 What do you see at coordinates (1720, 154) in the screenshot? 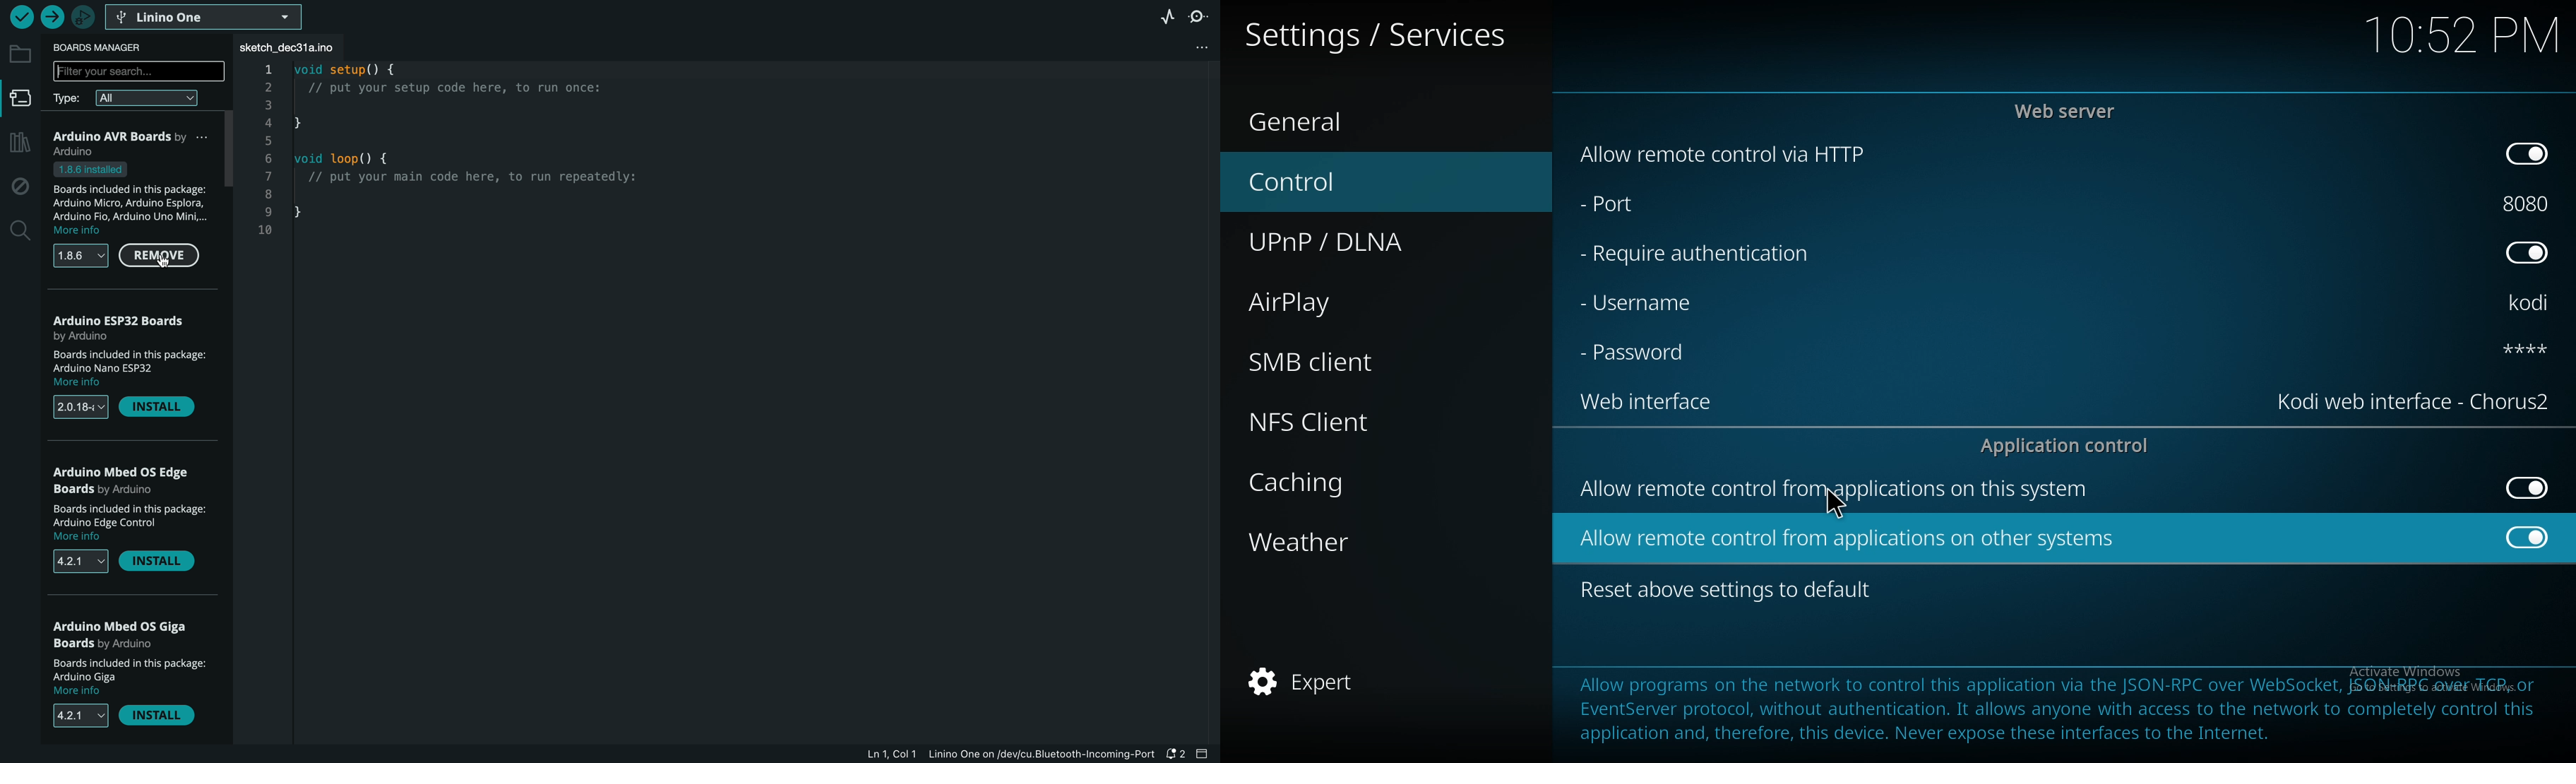
I see `allow remote control via http` at bounding box center [1720, 154].